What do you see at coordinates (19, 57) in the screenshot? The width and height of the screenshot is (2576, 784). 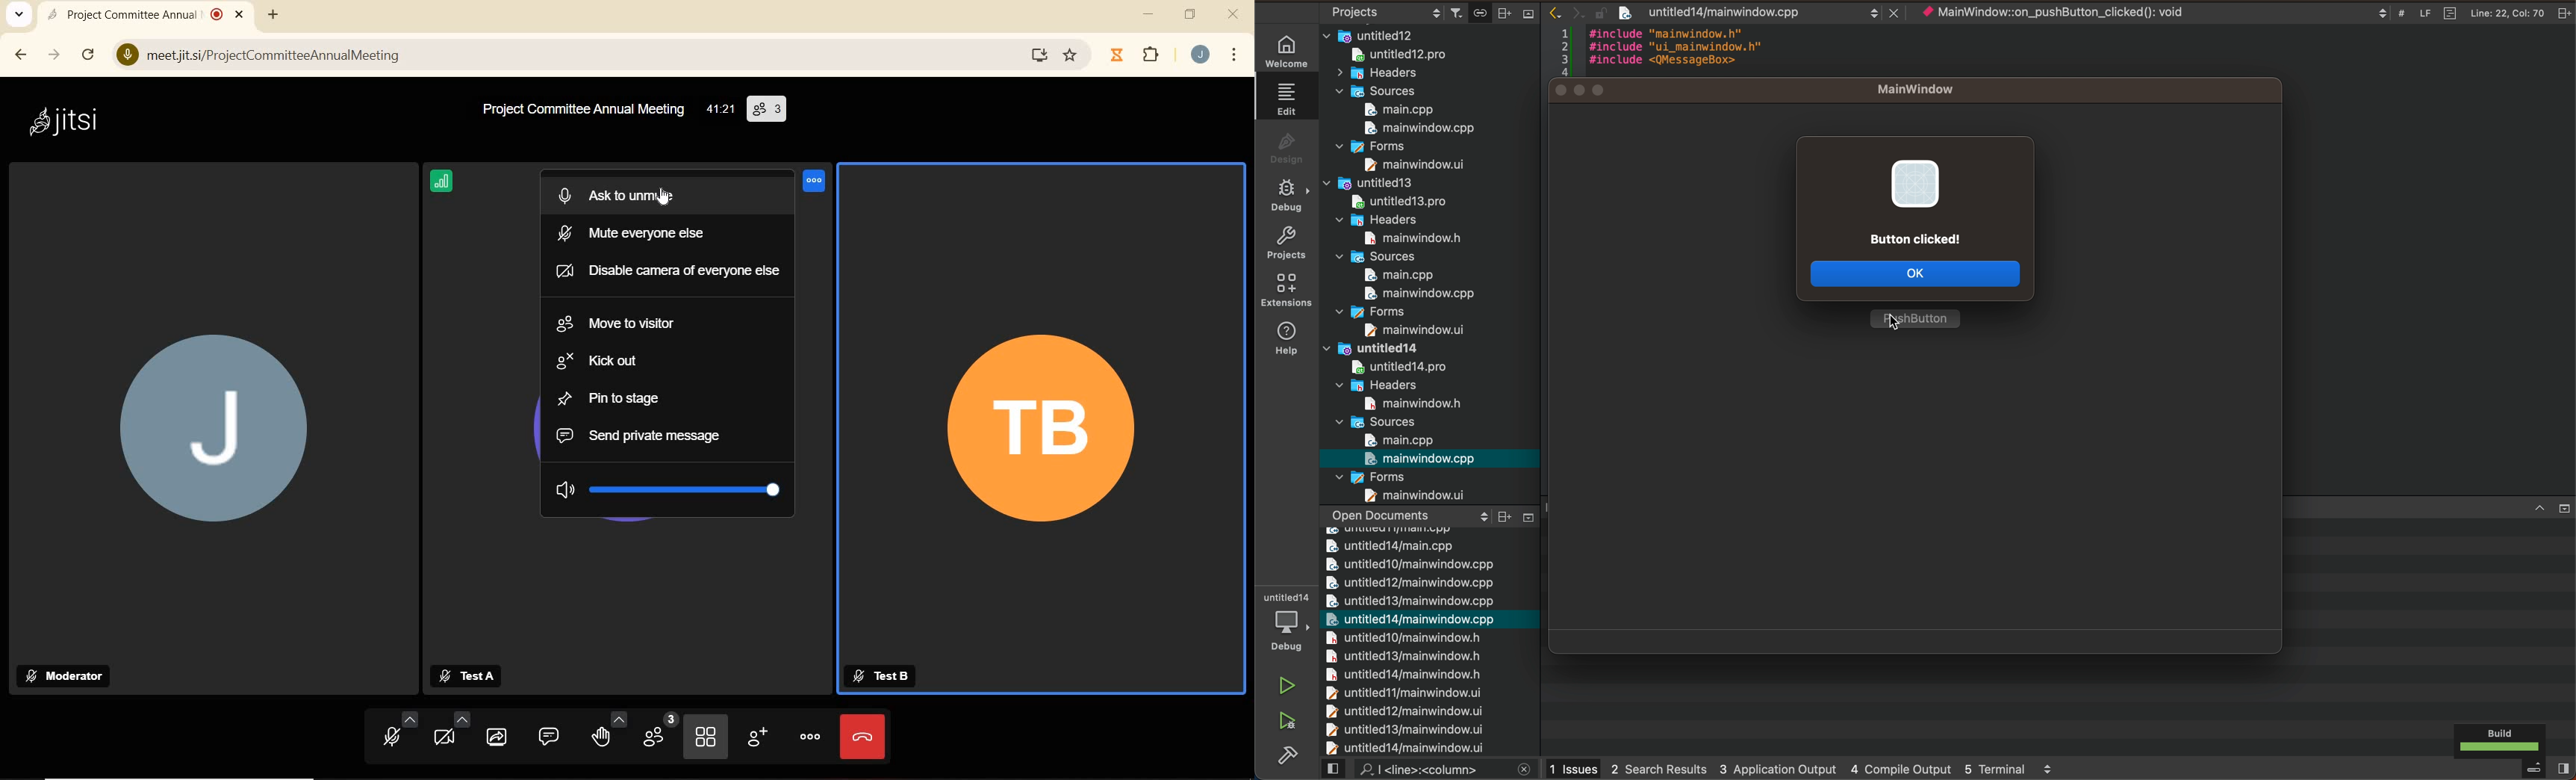 I see `BACK` at bounding box center [19, 57].